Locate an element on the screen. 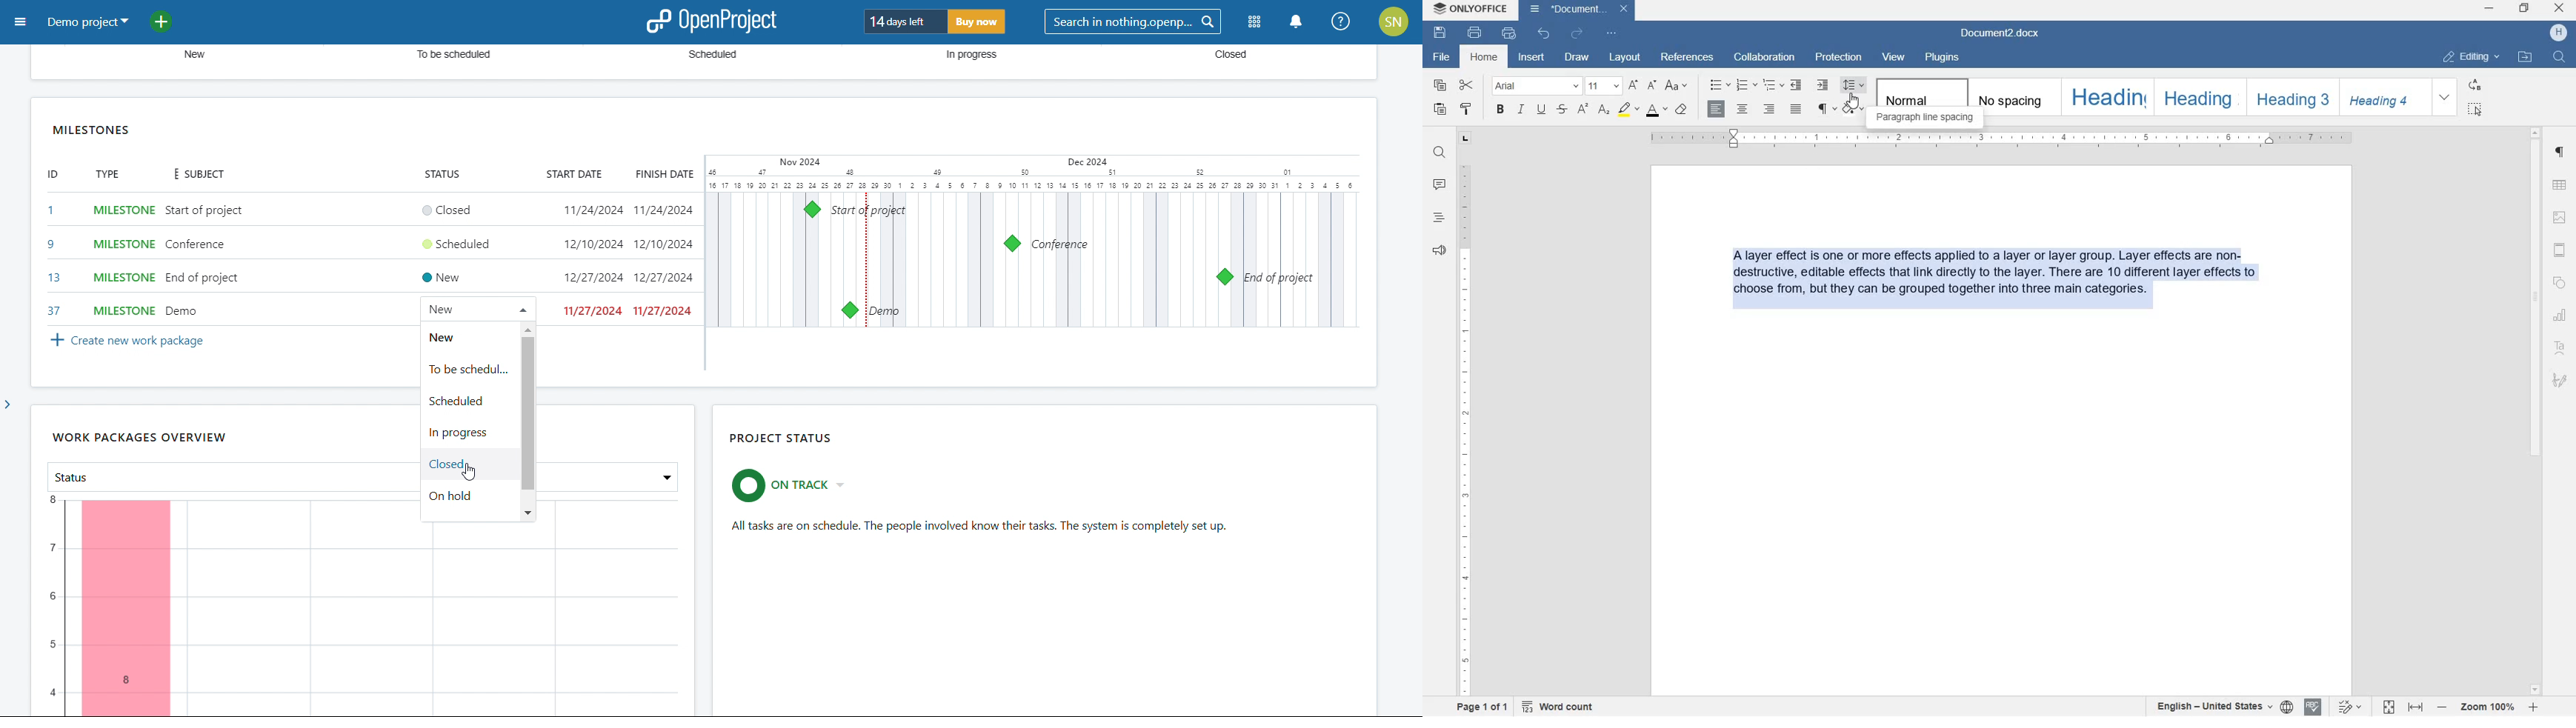 Image resolution: width=2576 pixels, height=728 pixels. copy is located at coordinates (1440, 84).